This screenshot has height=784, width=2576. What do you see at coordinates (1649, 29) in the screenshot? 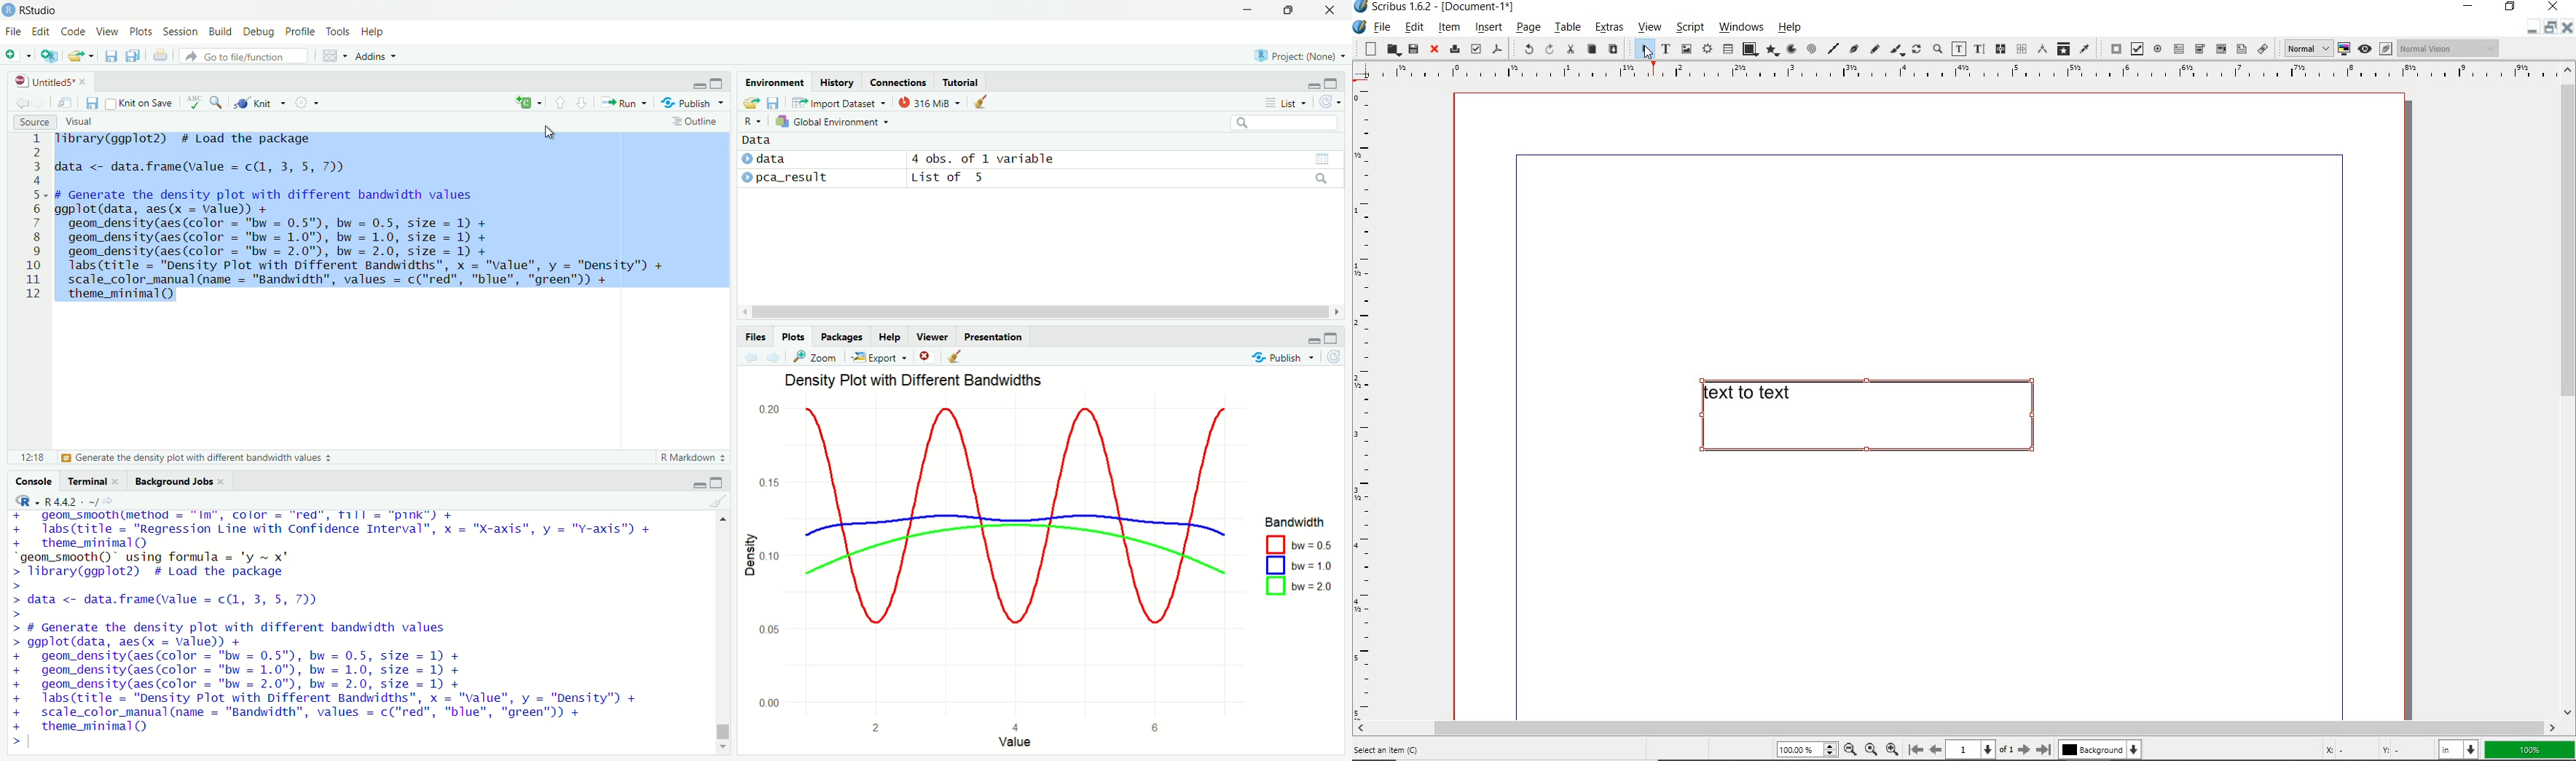
I see `view` at bounding box center [1649, 29].